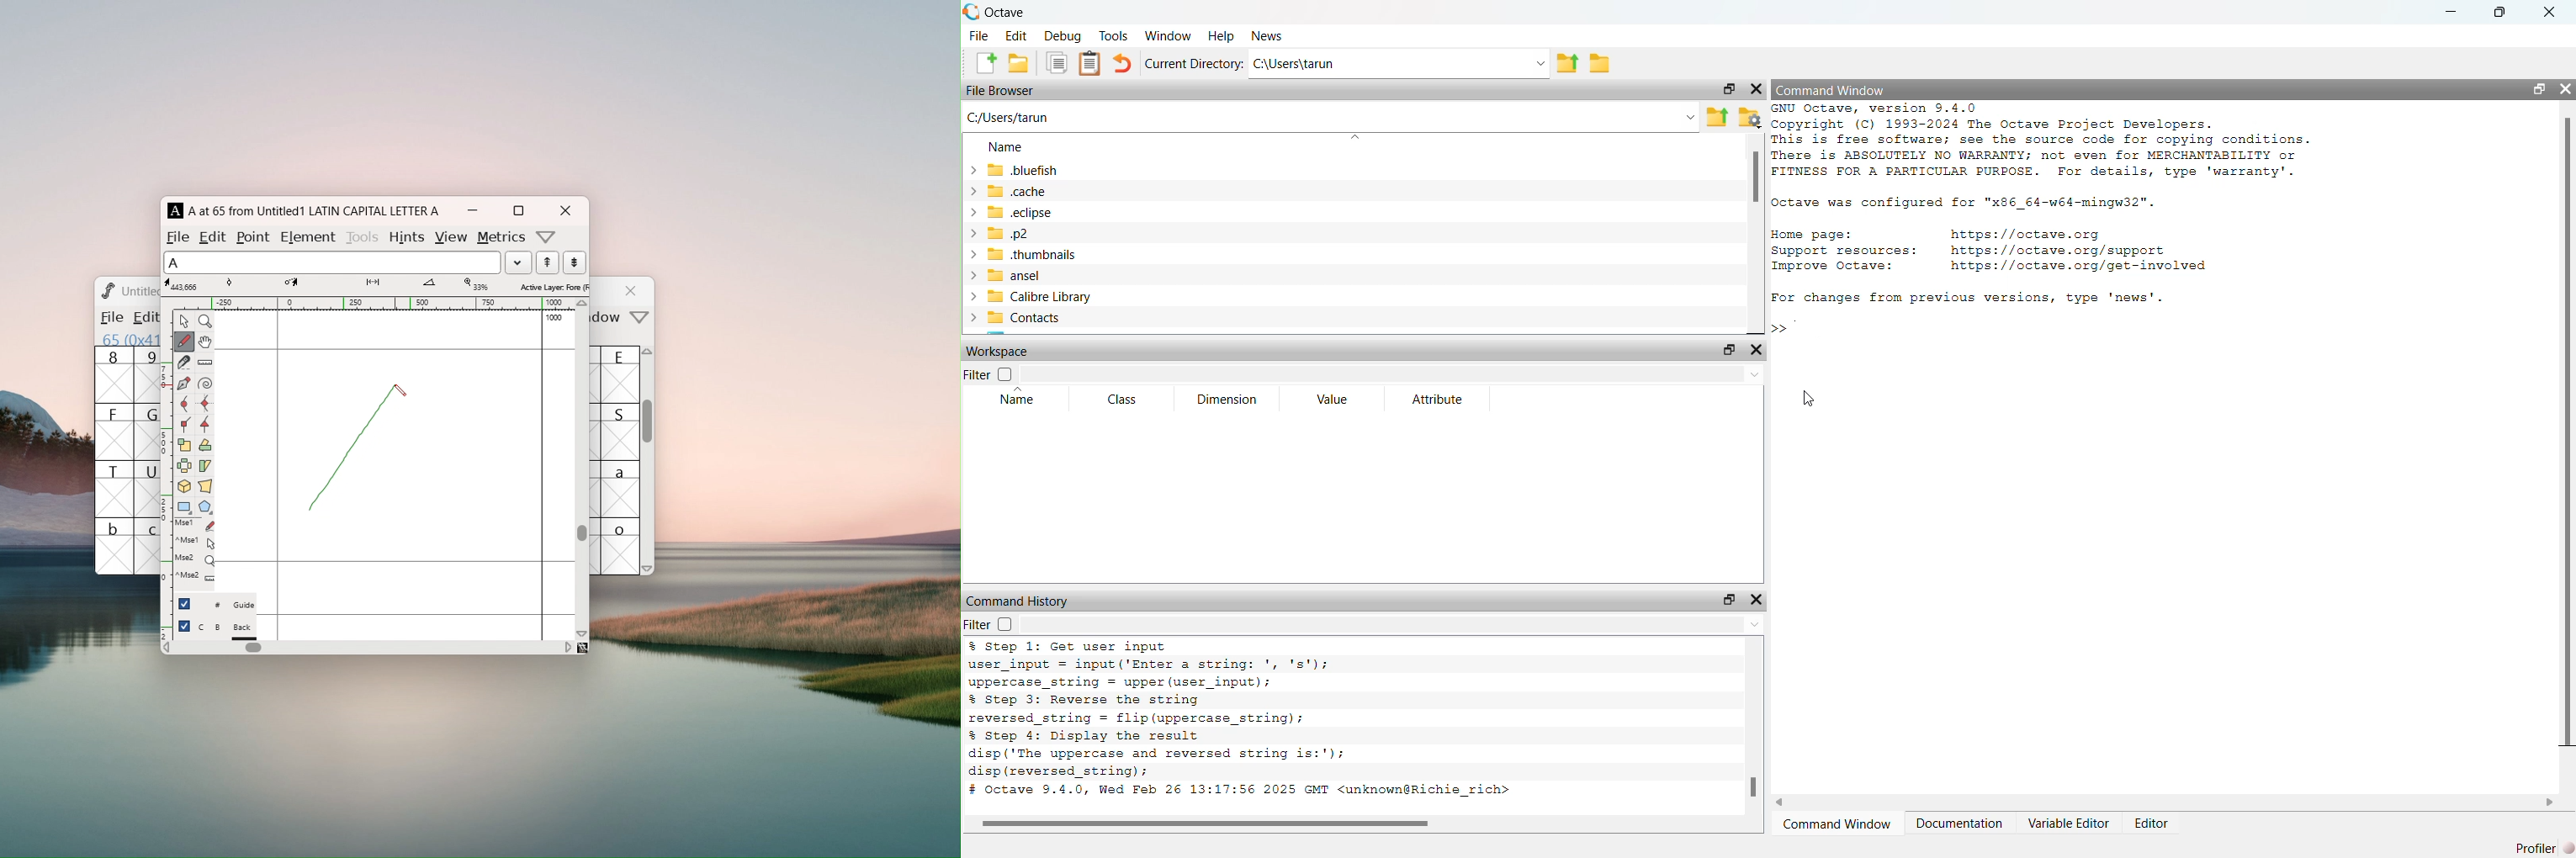 Image resolution: width=2576 pixels, height=868 pixels. I want to click on right side bearing, so click(543, 474).